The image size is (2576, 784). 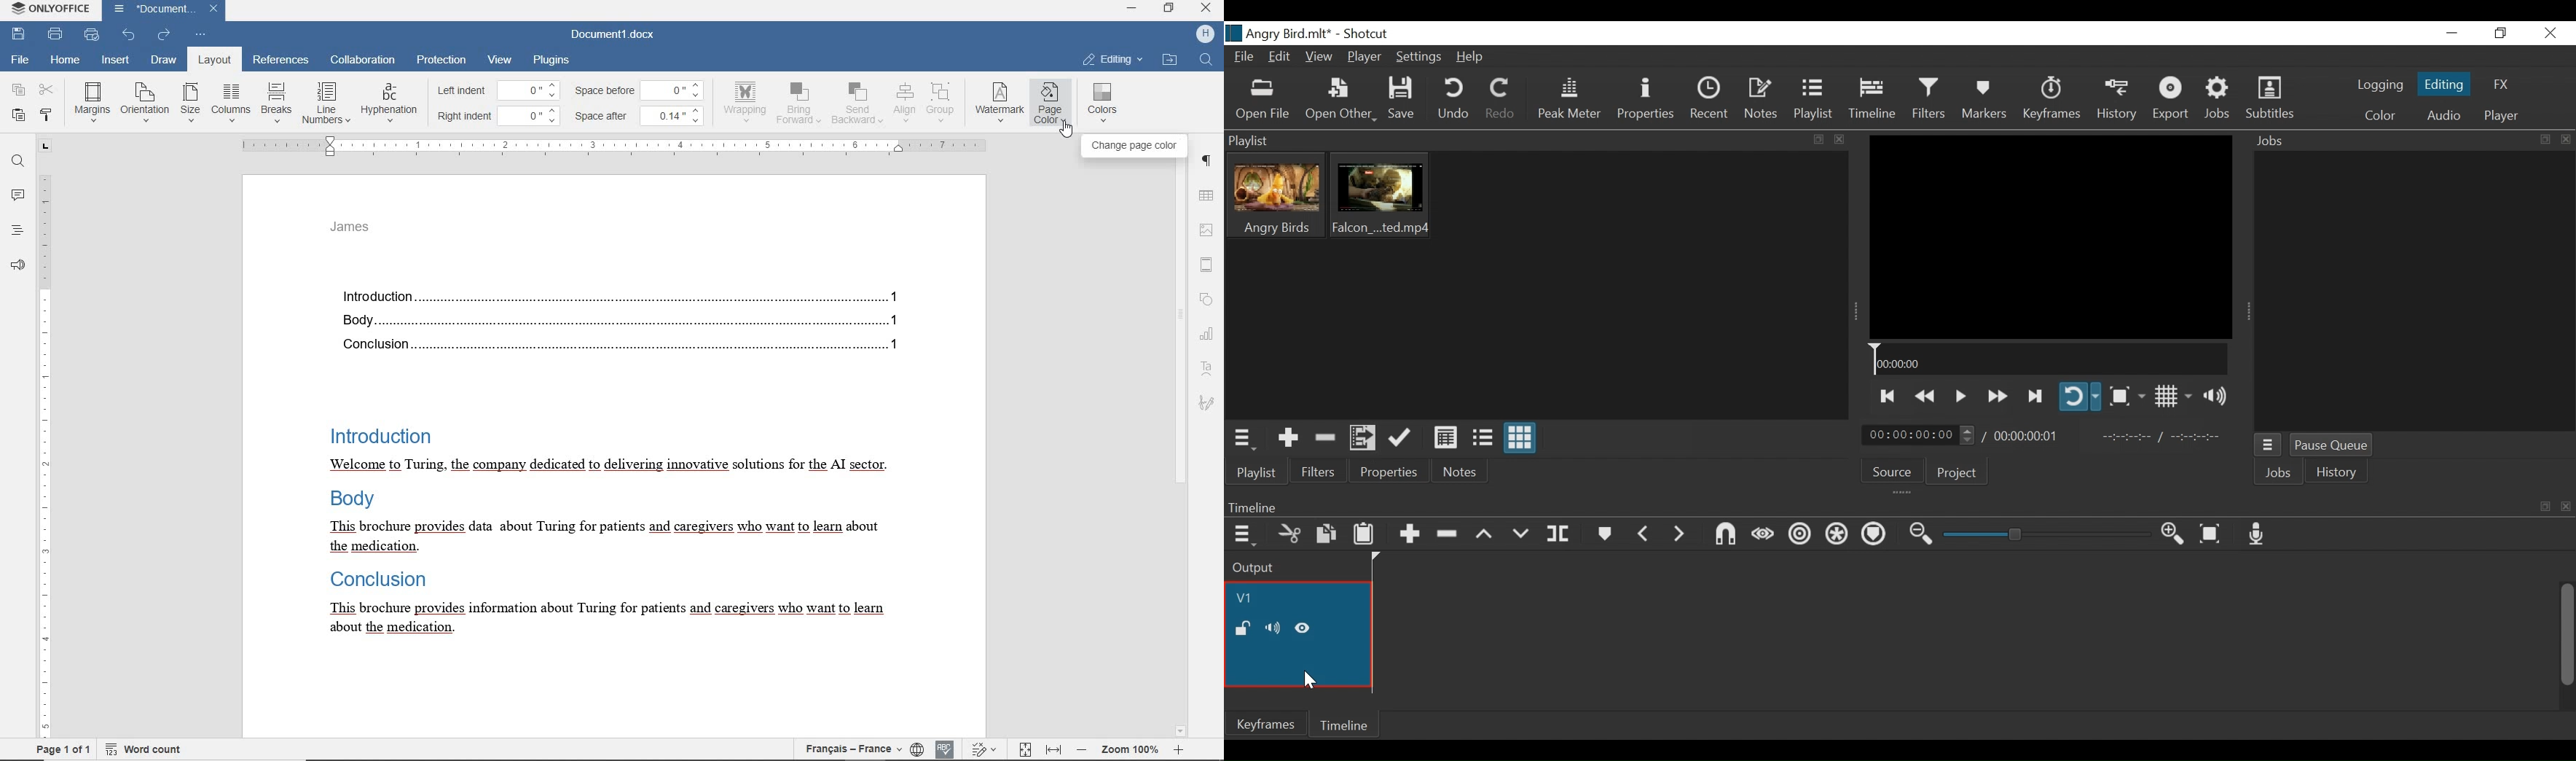 What do you see at coordinates (2567, 140) in the screenshot?
I see `close` at bounding box center [2567, 140].